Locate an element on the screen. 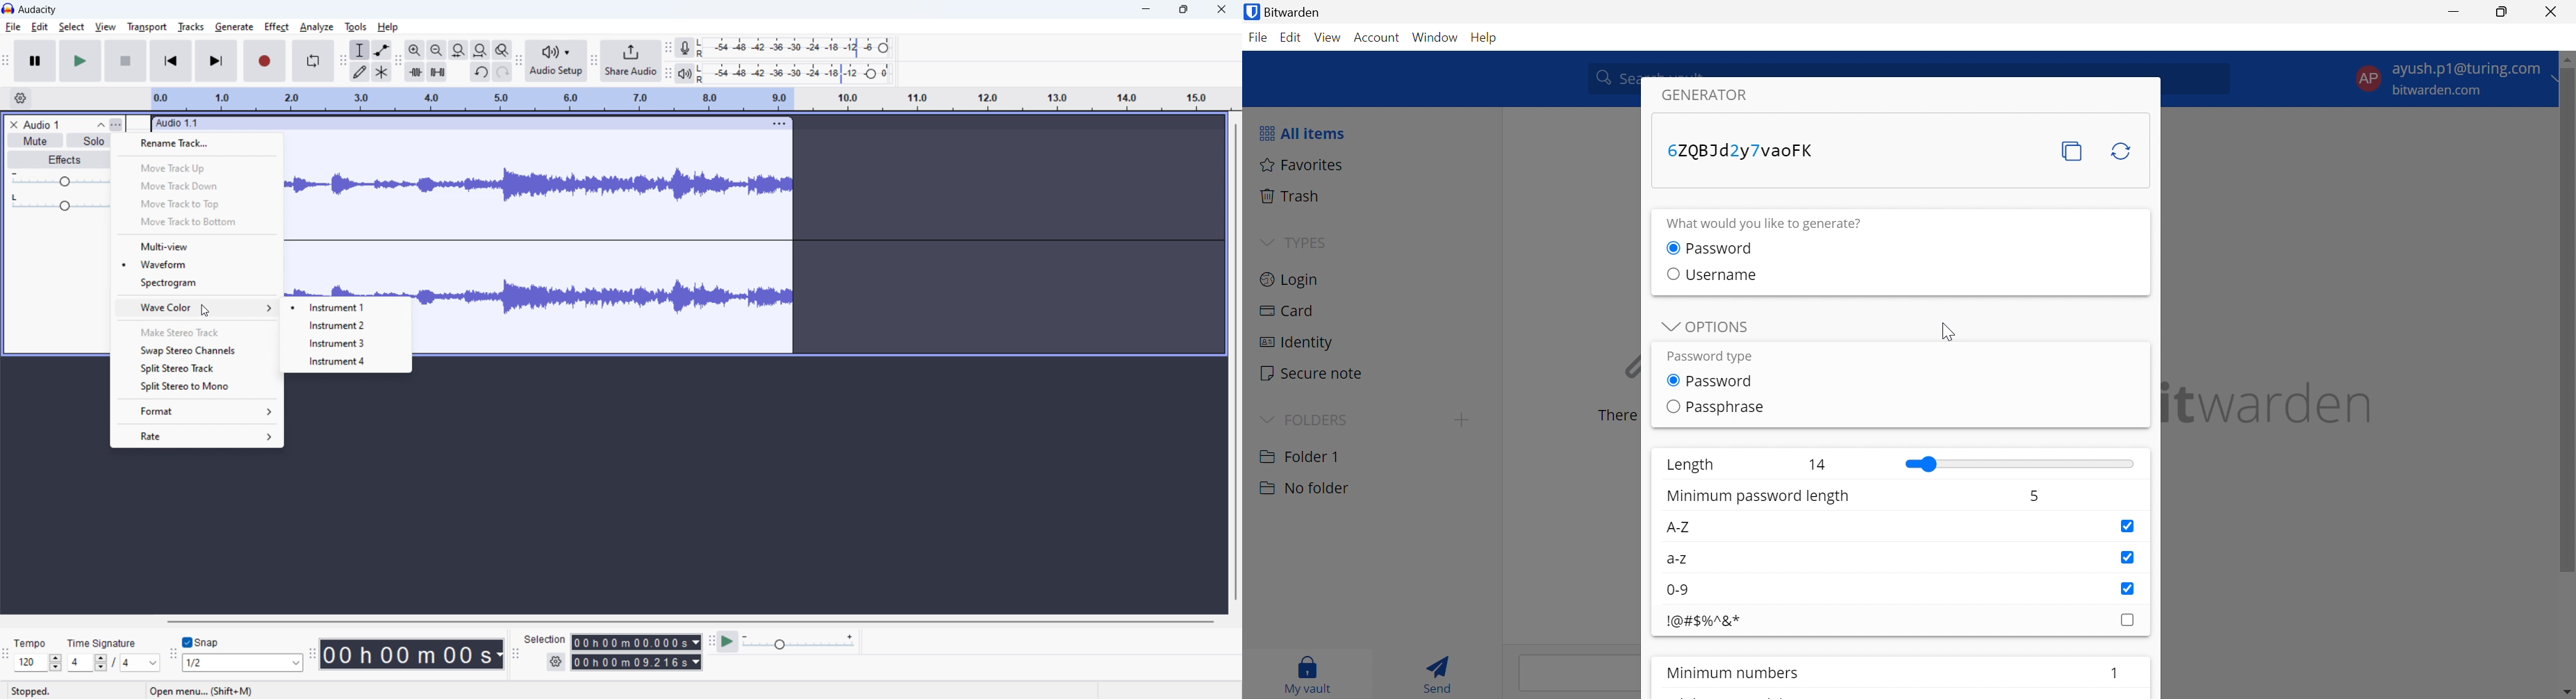  Minimize is located at coordinates (2454, 10).